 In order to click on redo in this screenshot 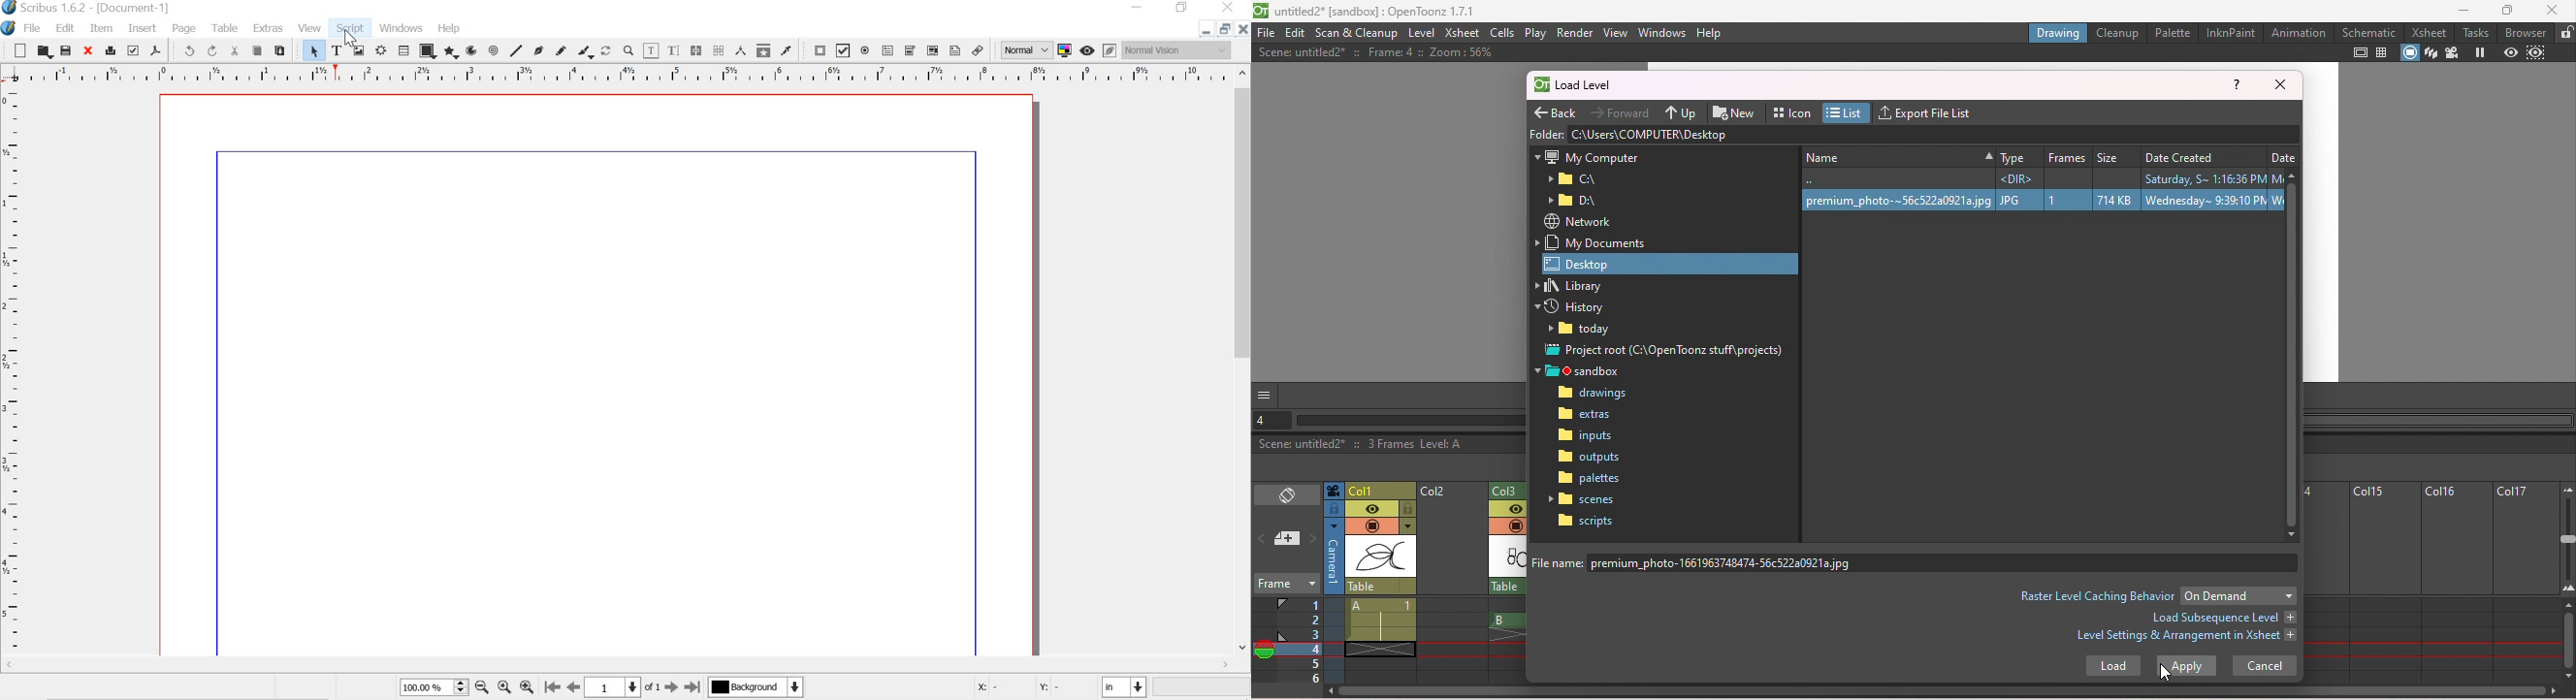, I will do `click(213, 51)`.